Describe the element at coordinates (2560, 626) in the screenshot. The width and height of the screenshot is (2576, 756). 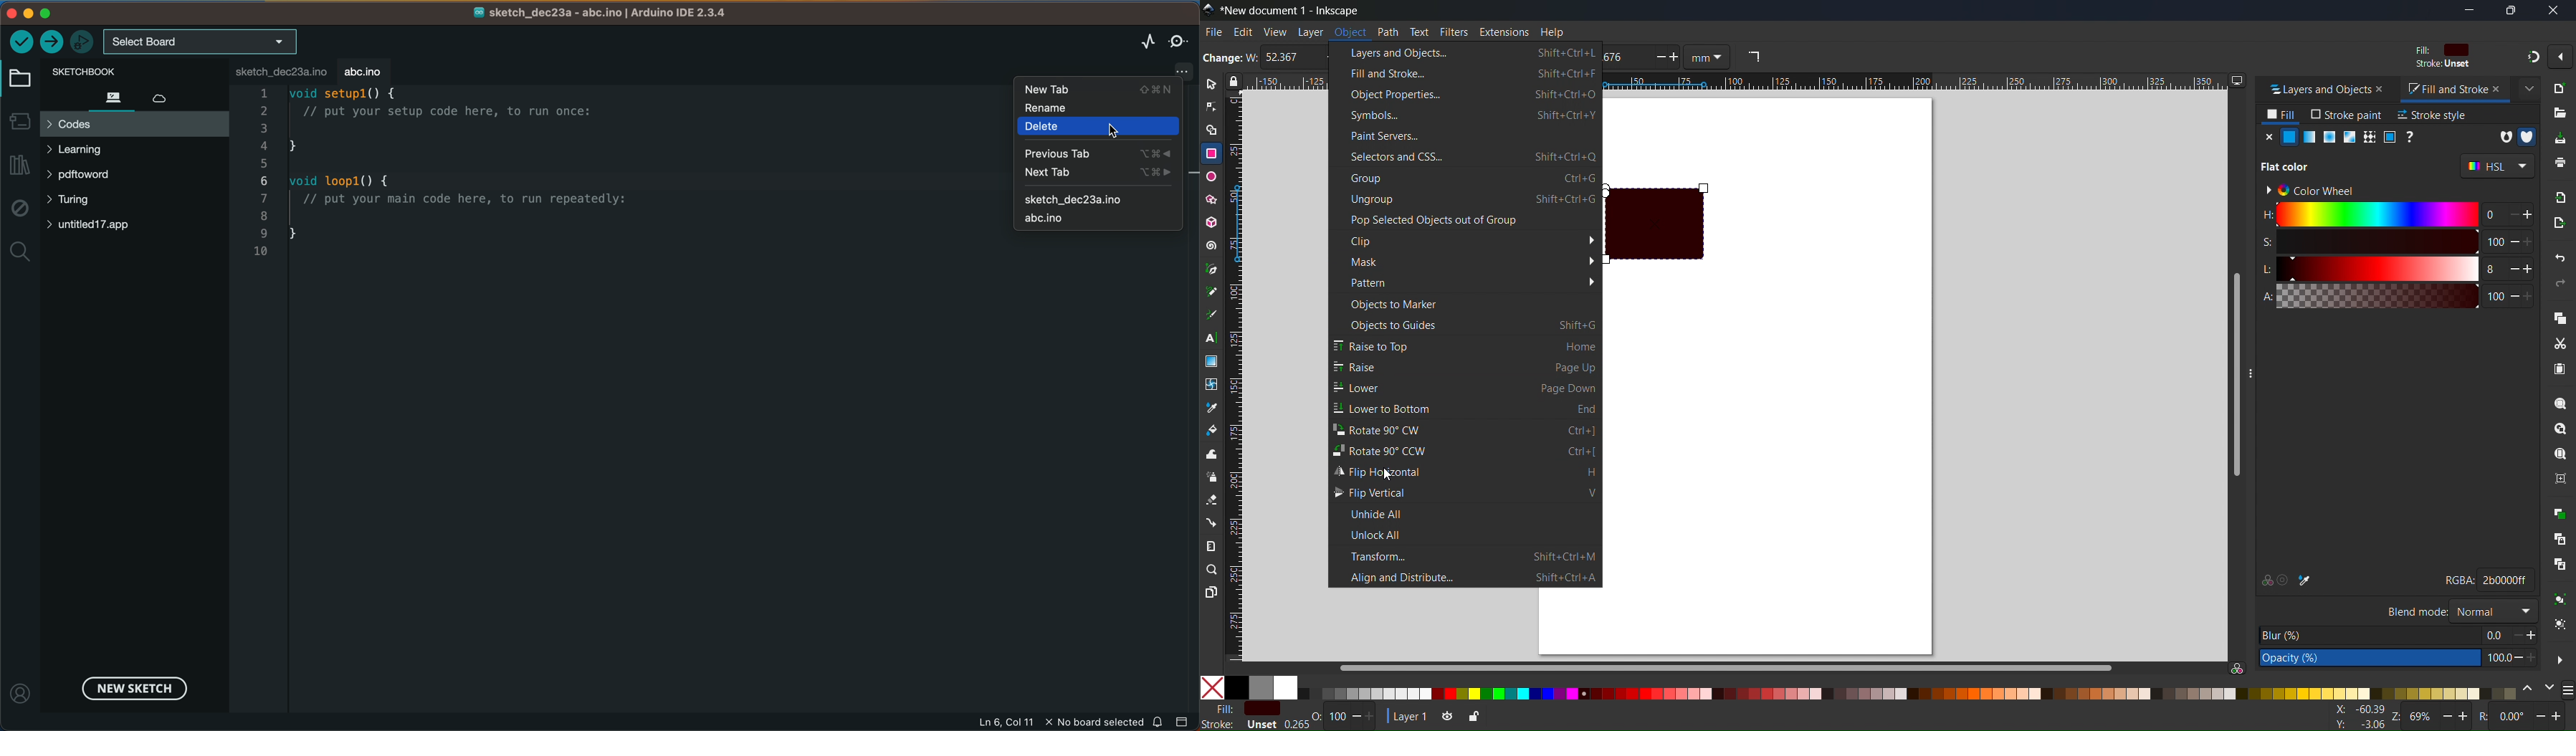
I see `Ungroup` at that location.